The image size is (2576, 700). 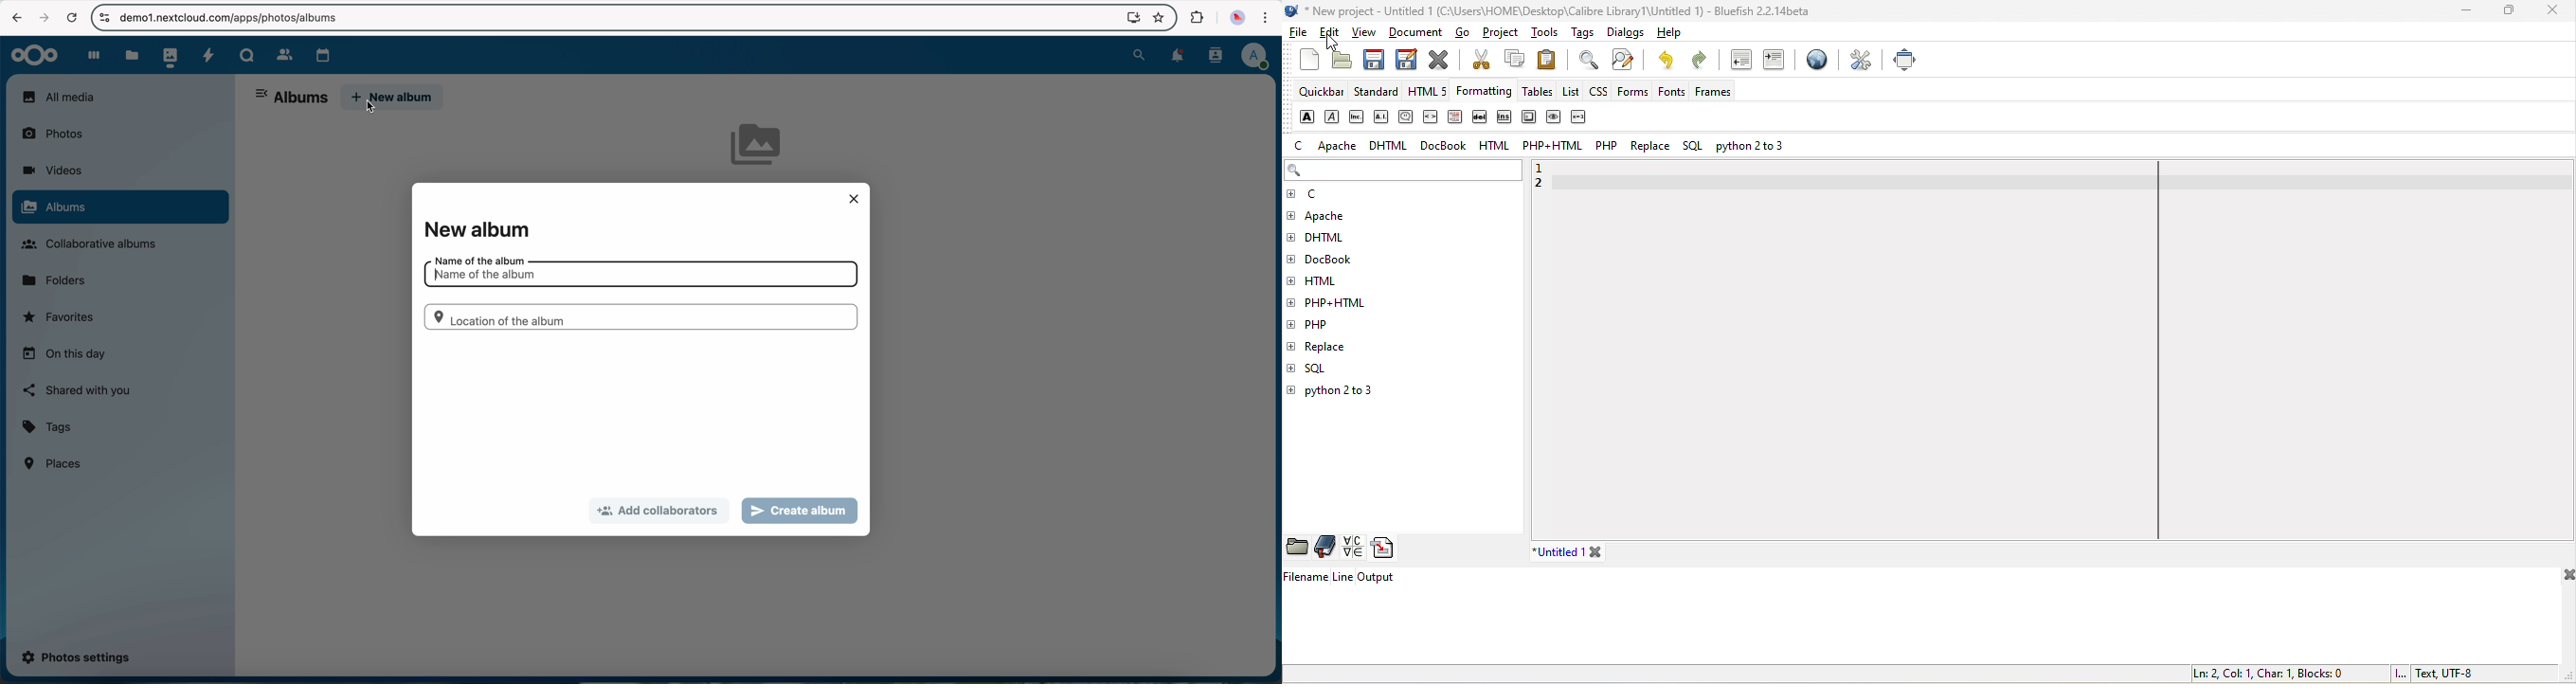 What do you see at coordinates (394, 98) in the screenshot?
I see `click on new album` at bounding box center [394, 98].